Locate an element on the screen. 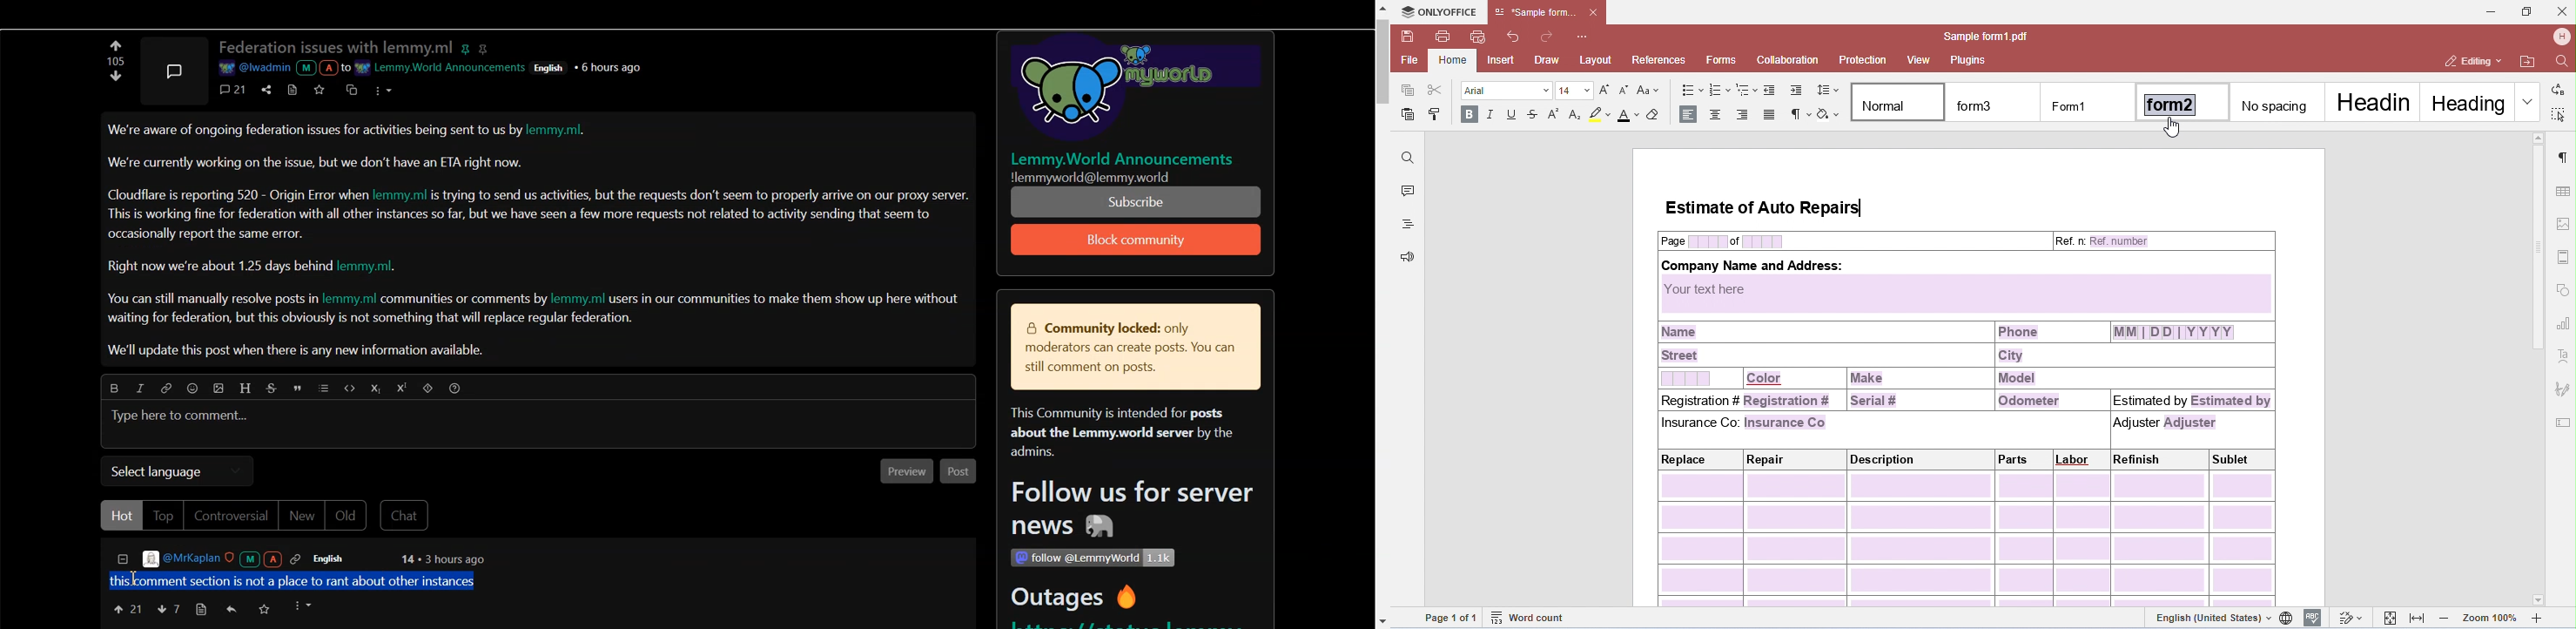  Down vote is located at coordinates (116, 45).